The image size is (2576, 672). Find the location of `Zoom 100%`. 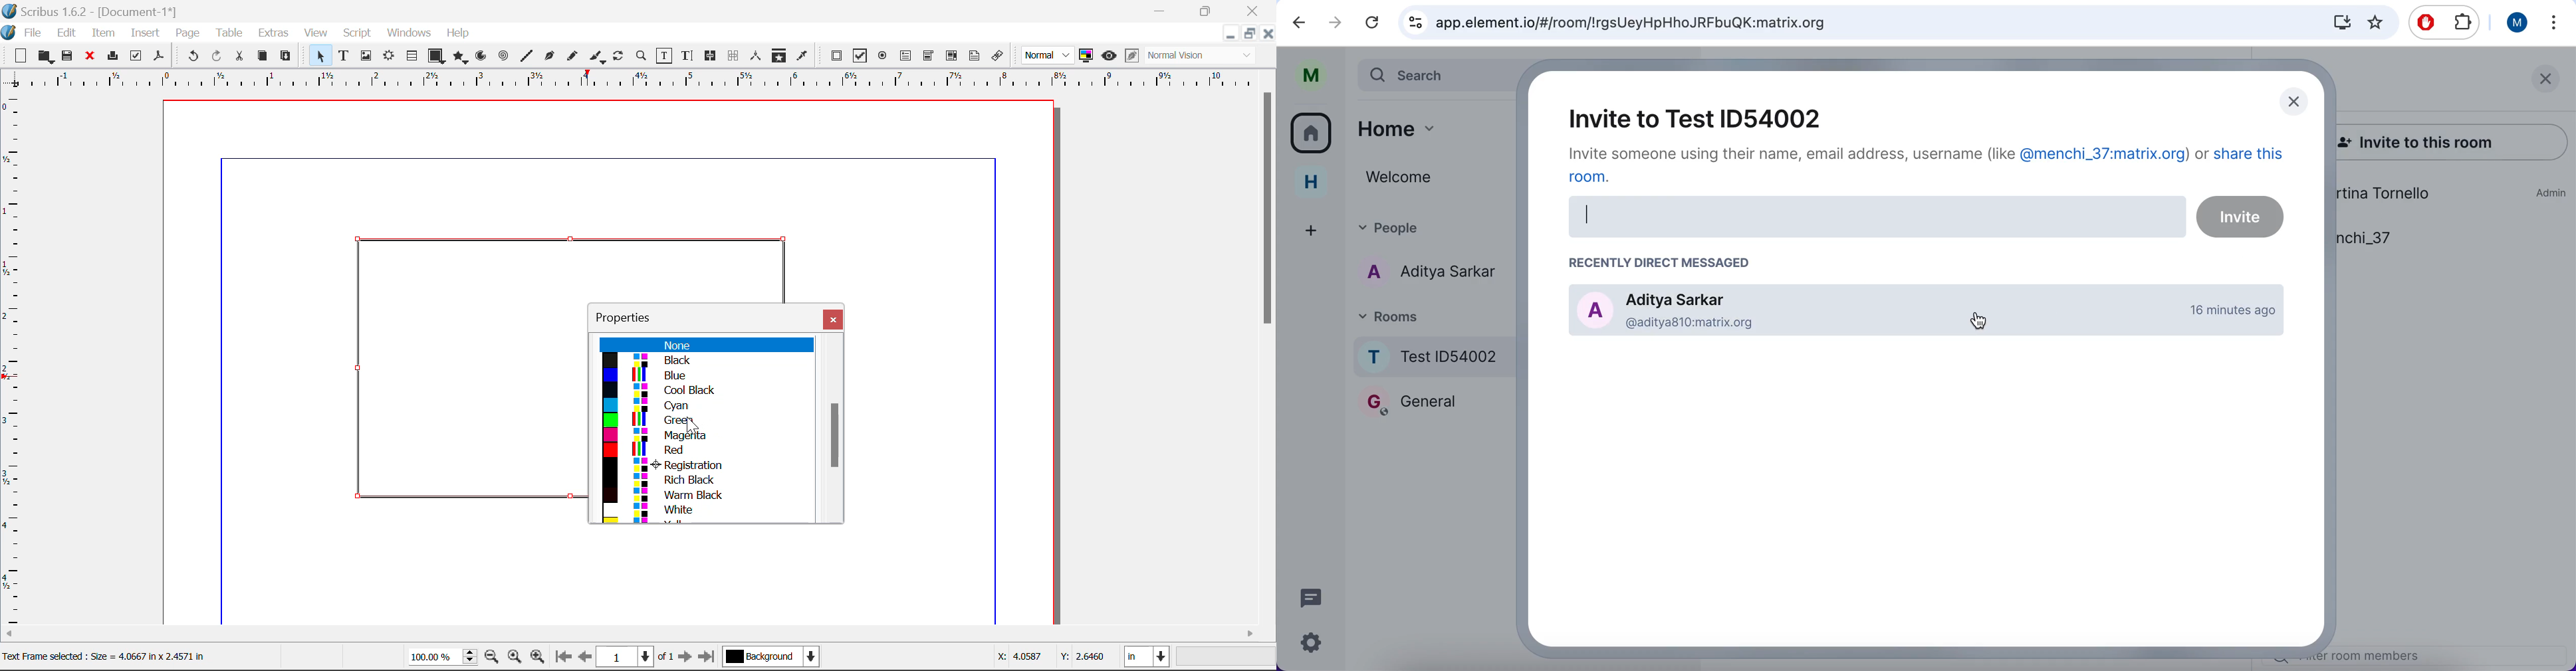

Zoom 100% is located at coordinates (443, 658).